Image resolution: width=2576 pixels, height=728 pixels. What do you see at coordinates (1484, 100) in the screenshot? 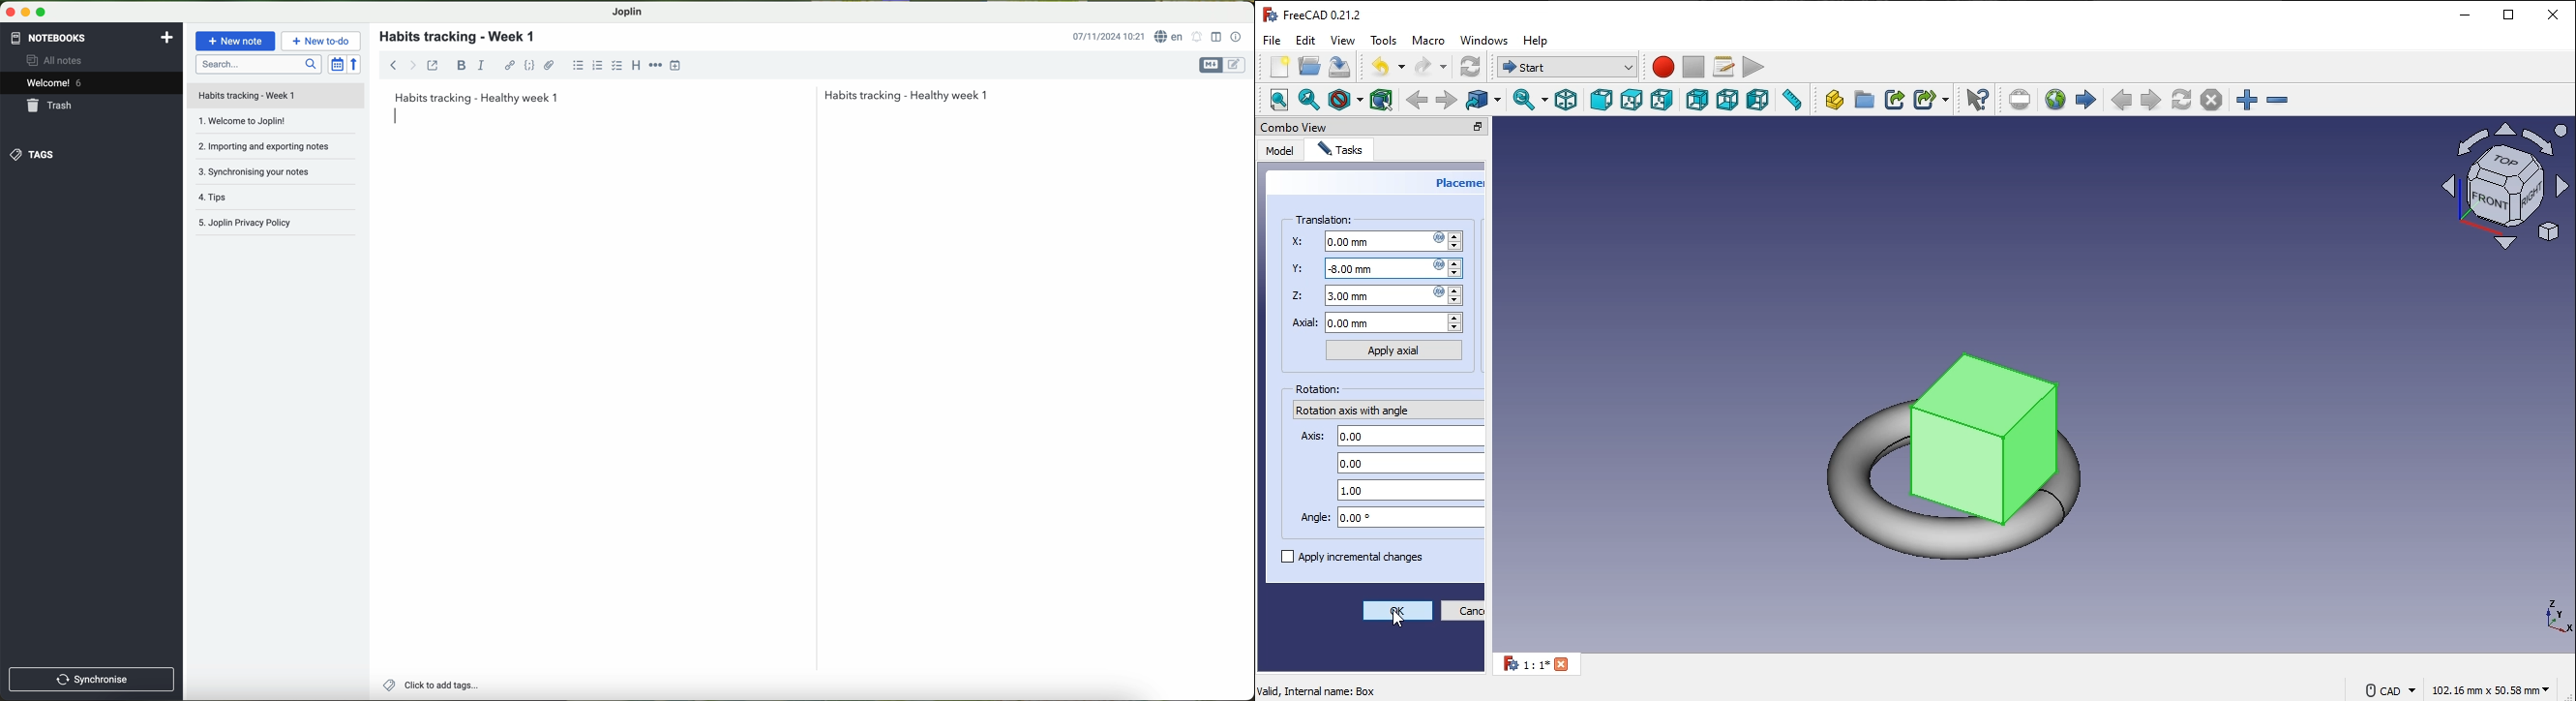
I see `go to linked object` at bounding box center [1484, 100].